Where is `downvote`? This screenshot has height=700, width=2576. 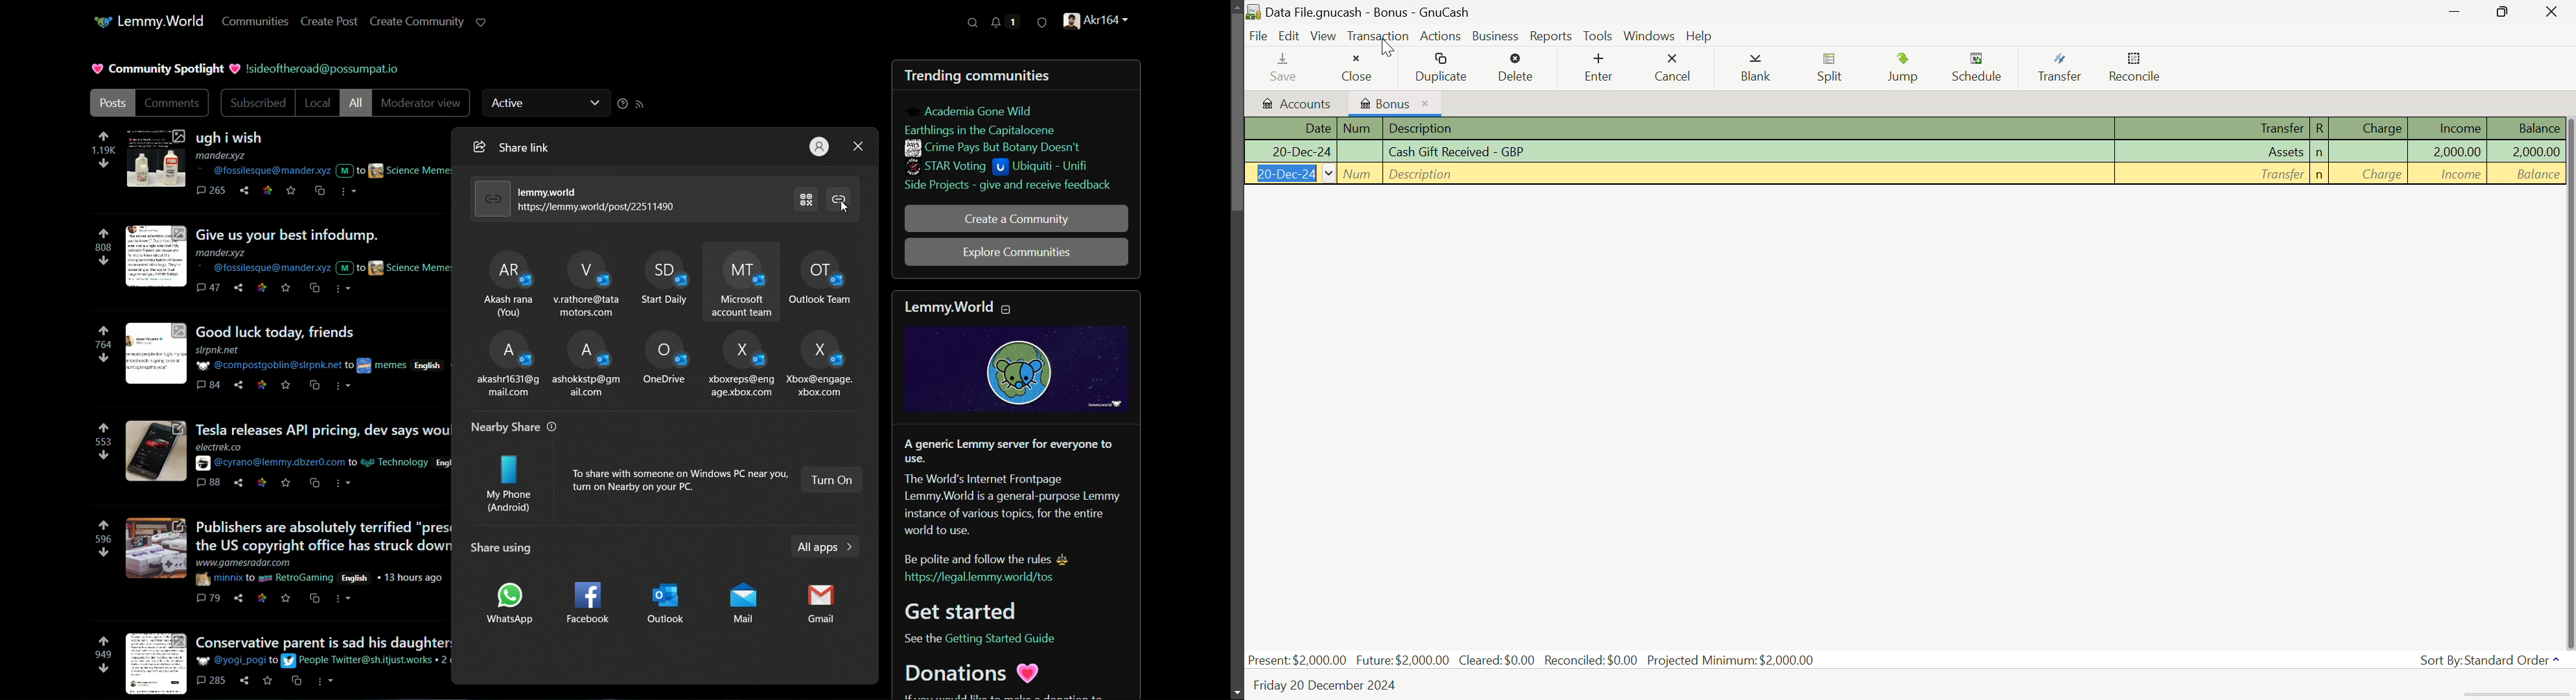 downvote is located at coordinates (104, 164).